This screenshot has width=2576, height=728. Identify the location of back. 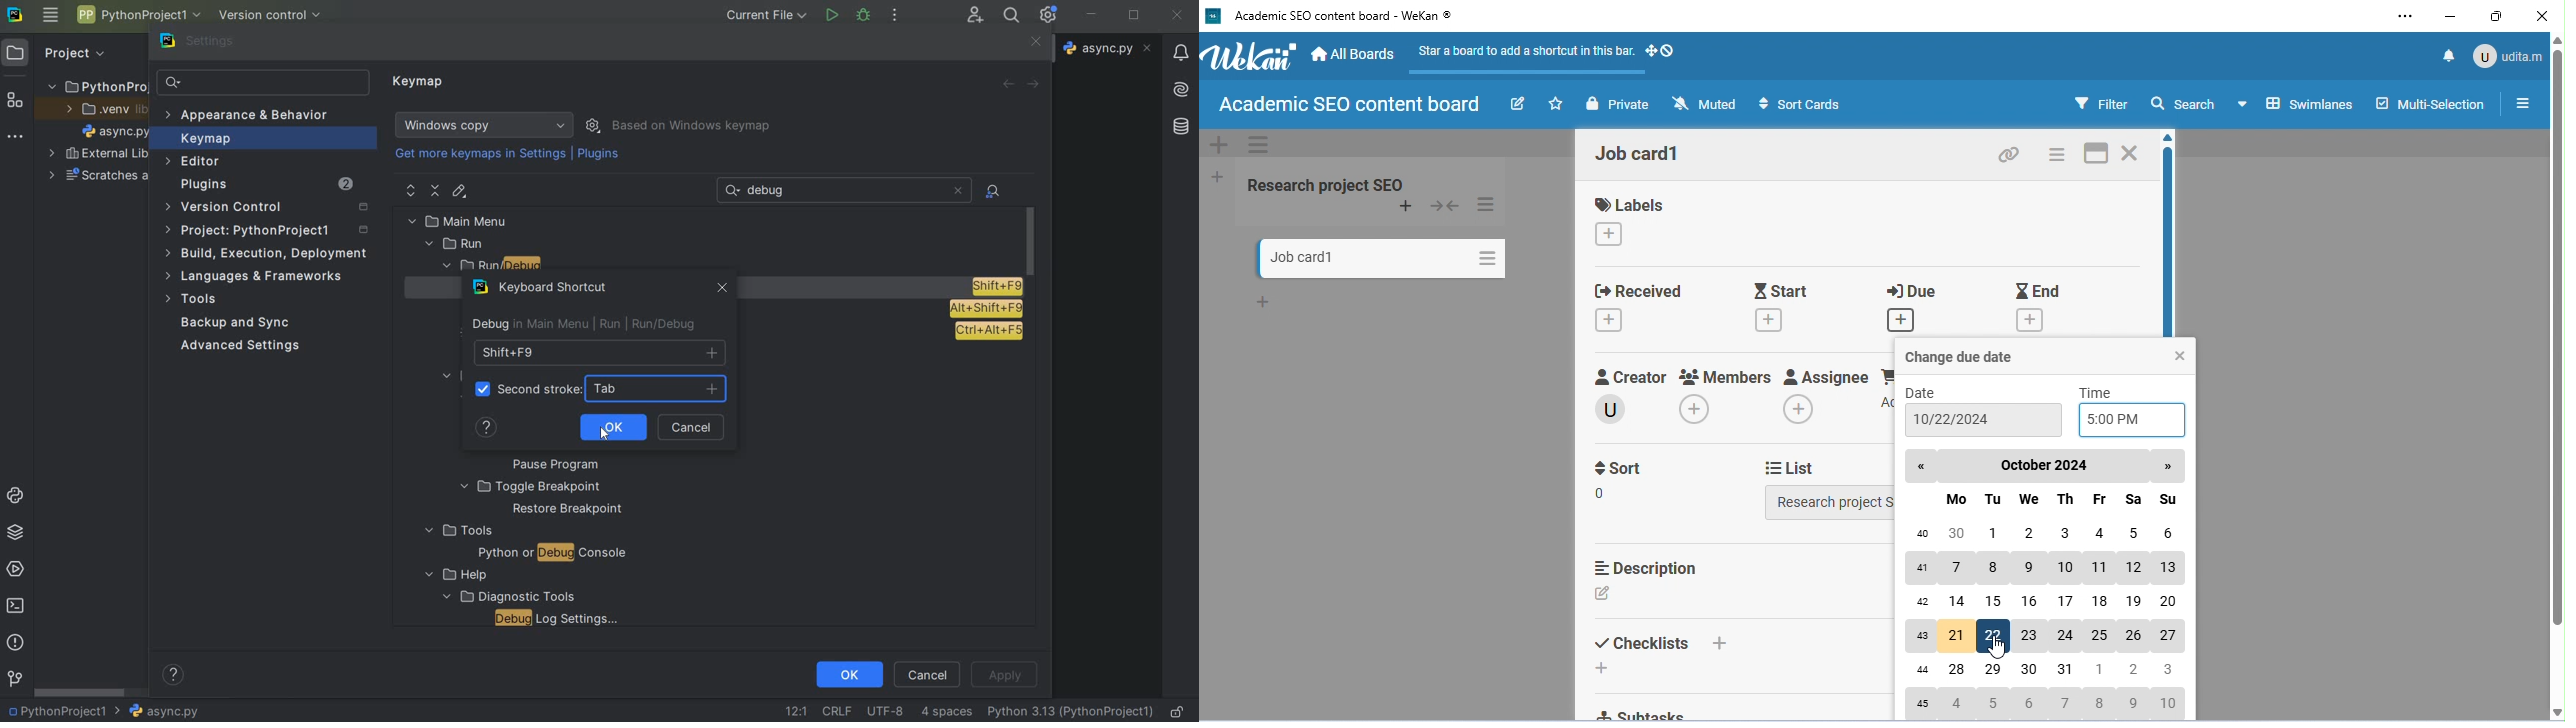
(1008, 84).